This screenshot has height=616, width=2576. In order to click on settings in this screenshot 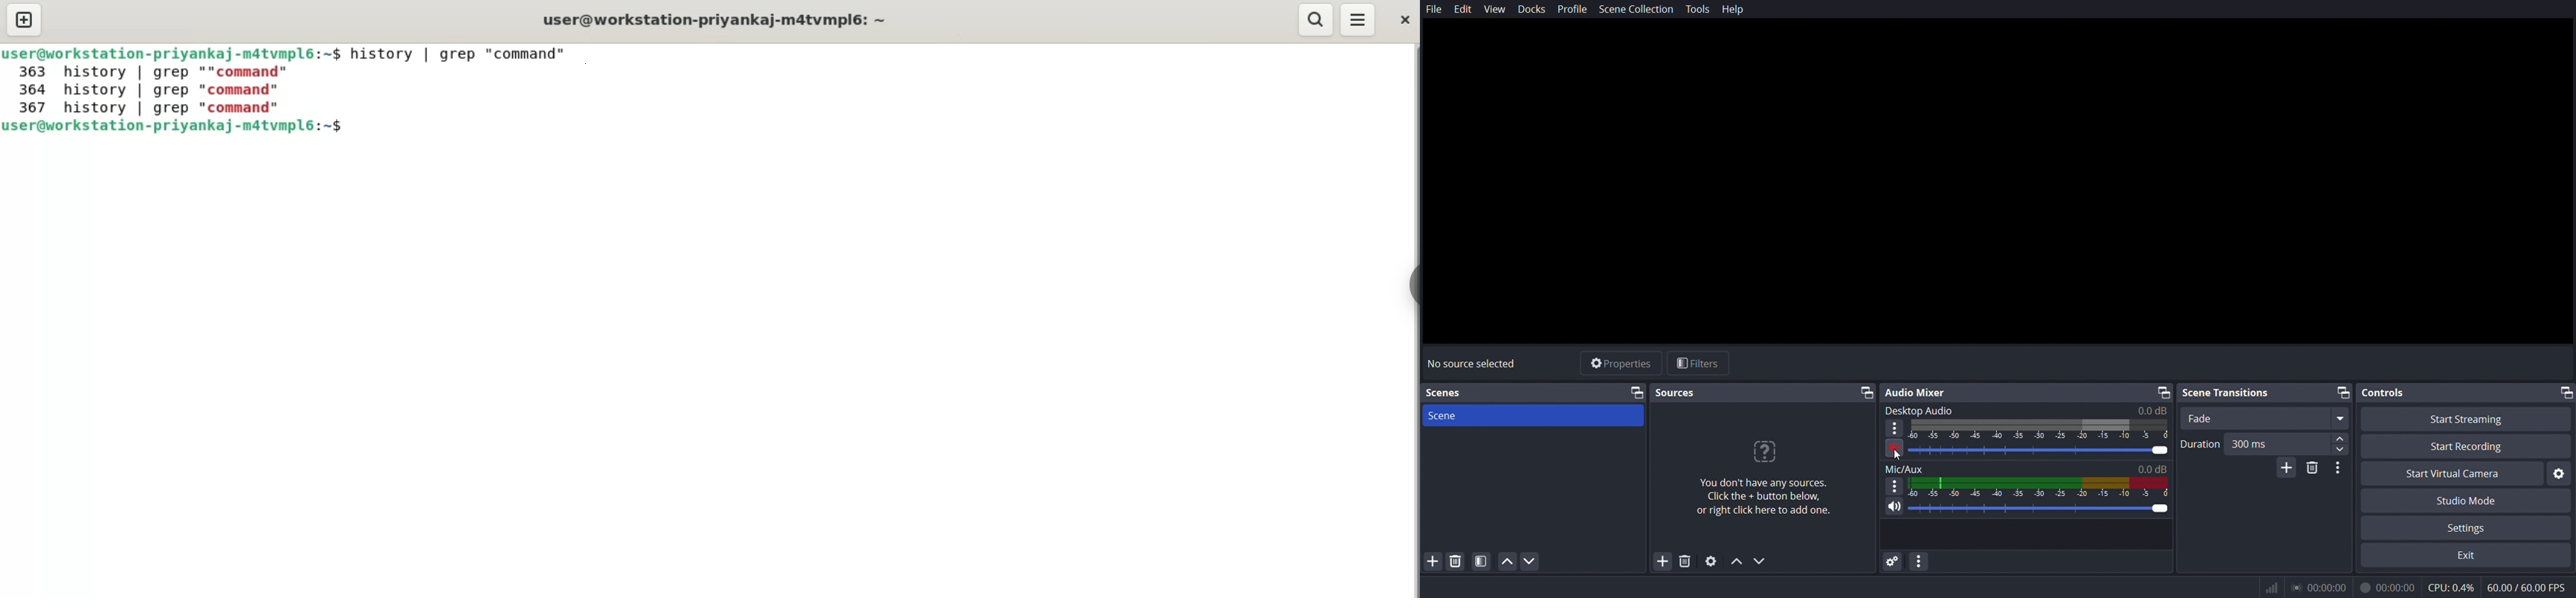, I will do `click(2457, 529)`.